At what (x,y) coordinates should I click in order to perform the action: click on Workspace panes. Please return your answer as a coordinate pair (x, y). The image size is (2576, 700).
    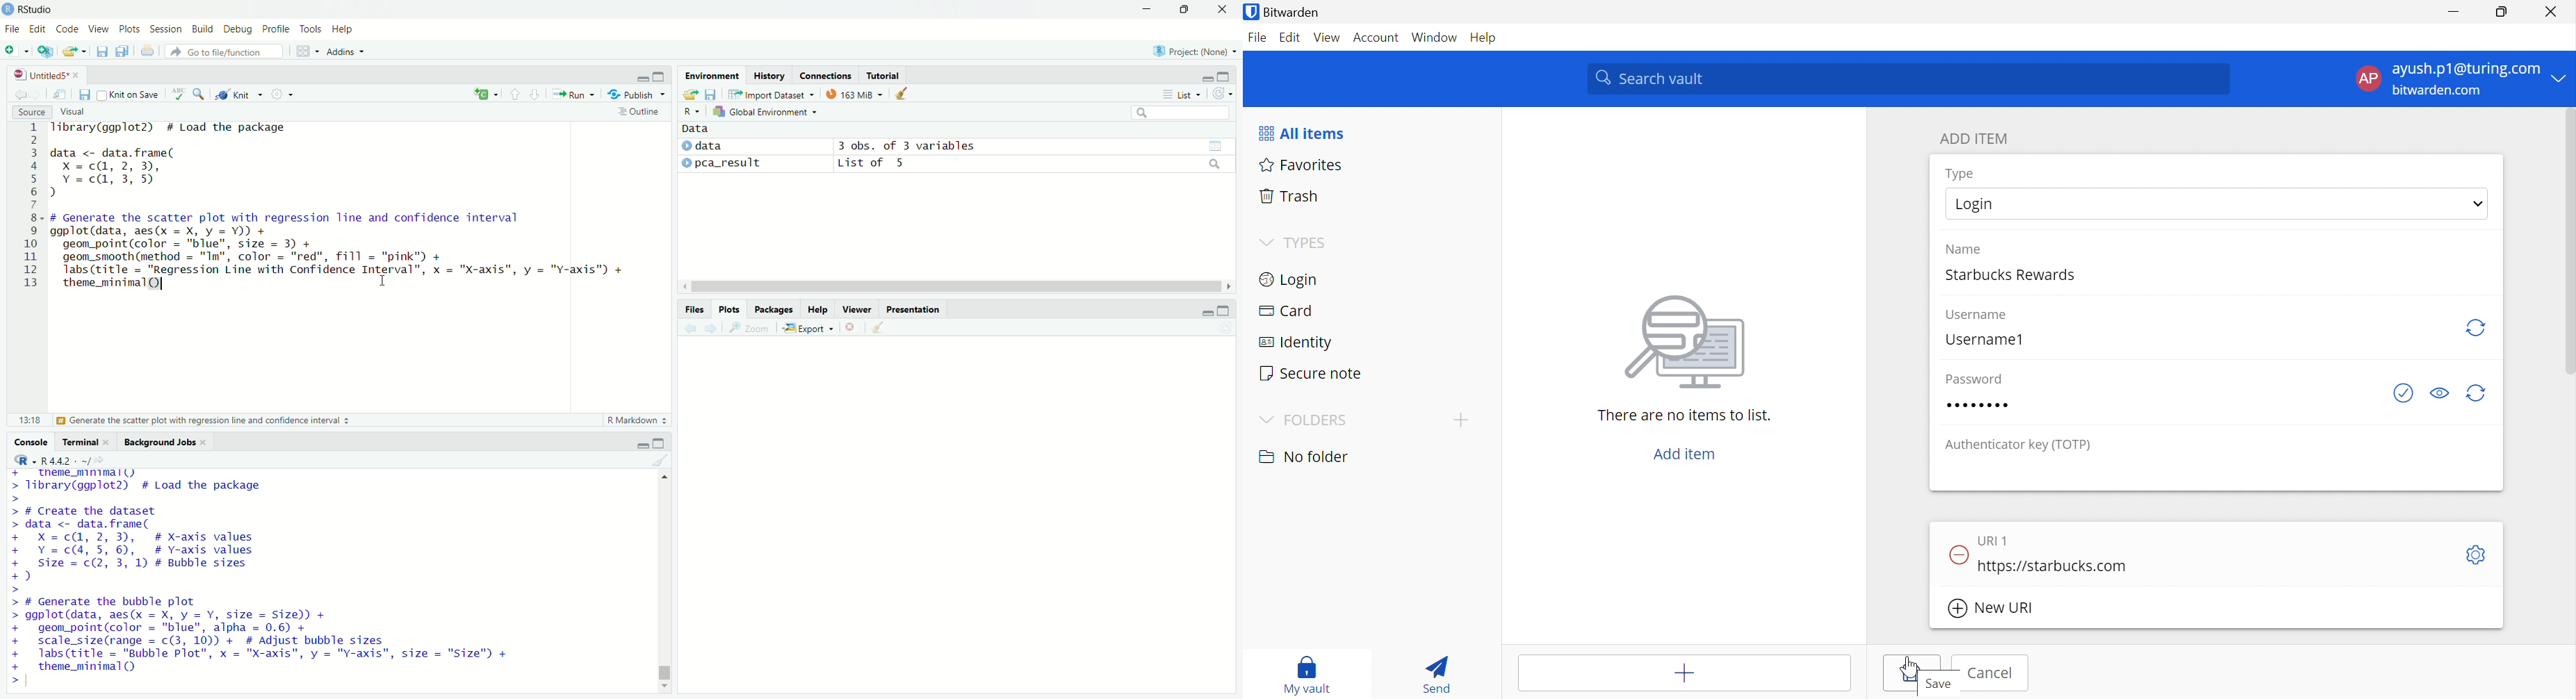
    Looking at the image, I should click on (307, 51).